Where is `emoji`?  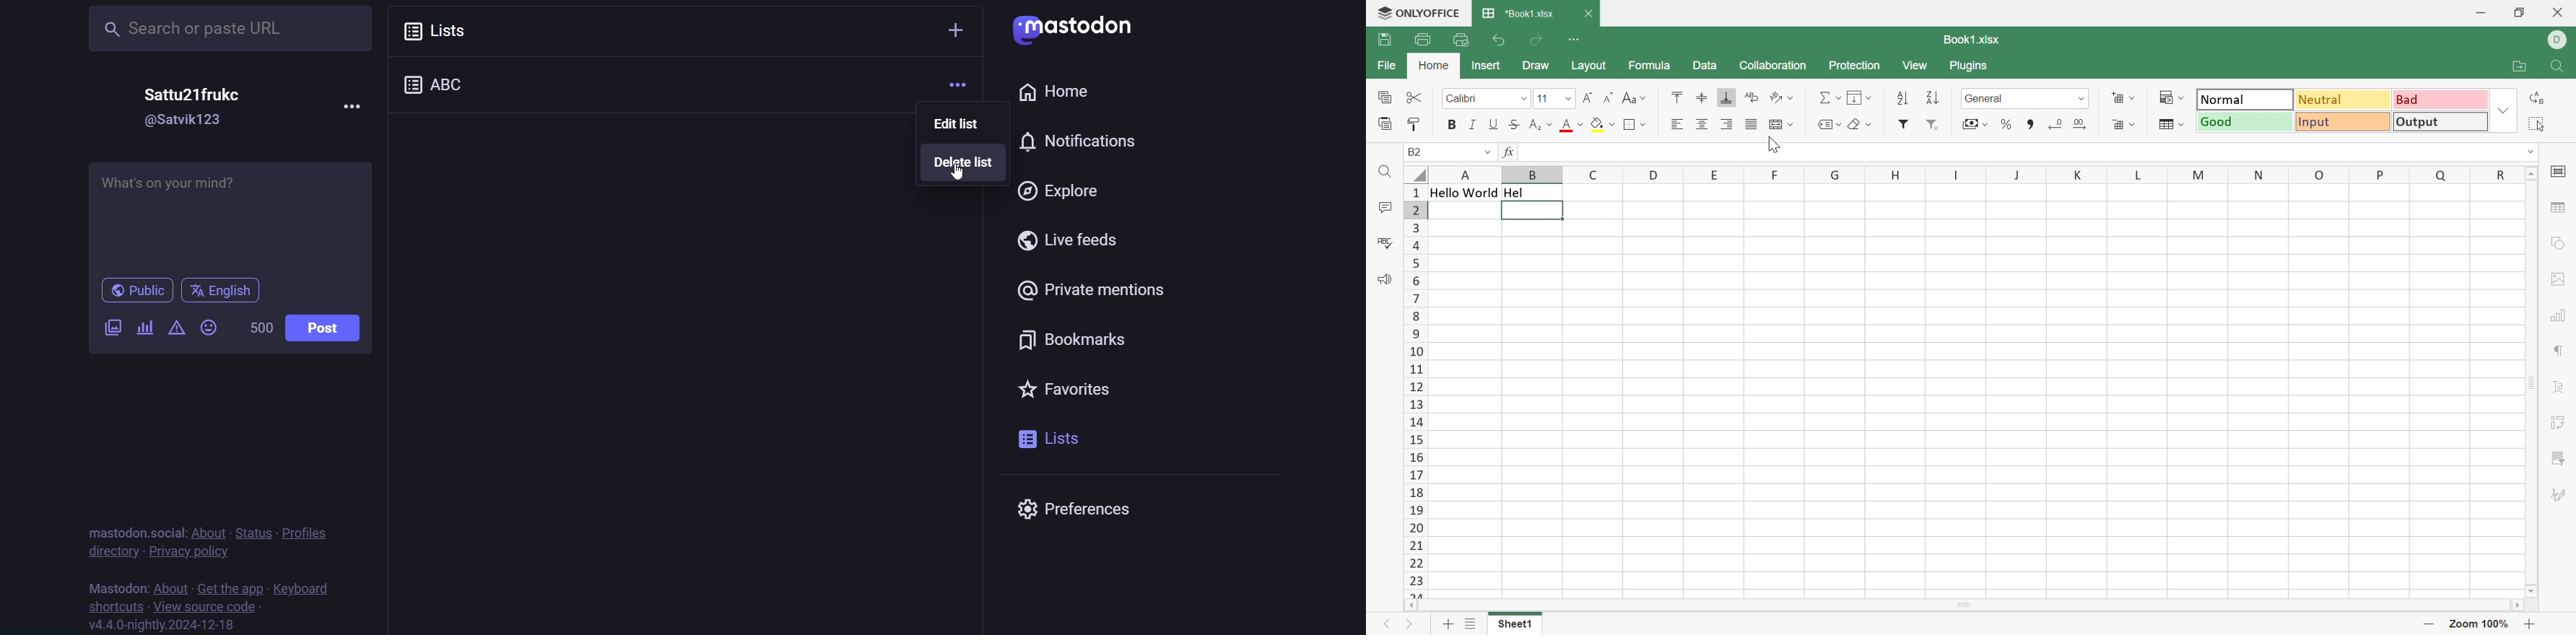
emoji is located at coordinates (209, 325).